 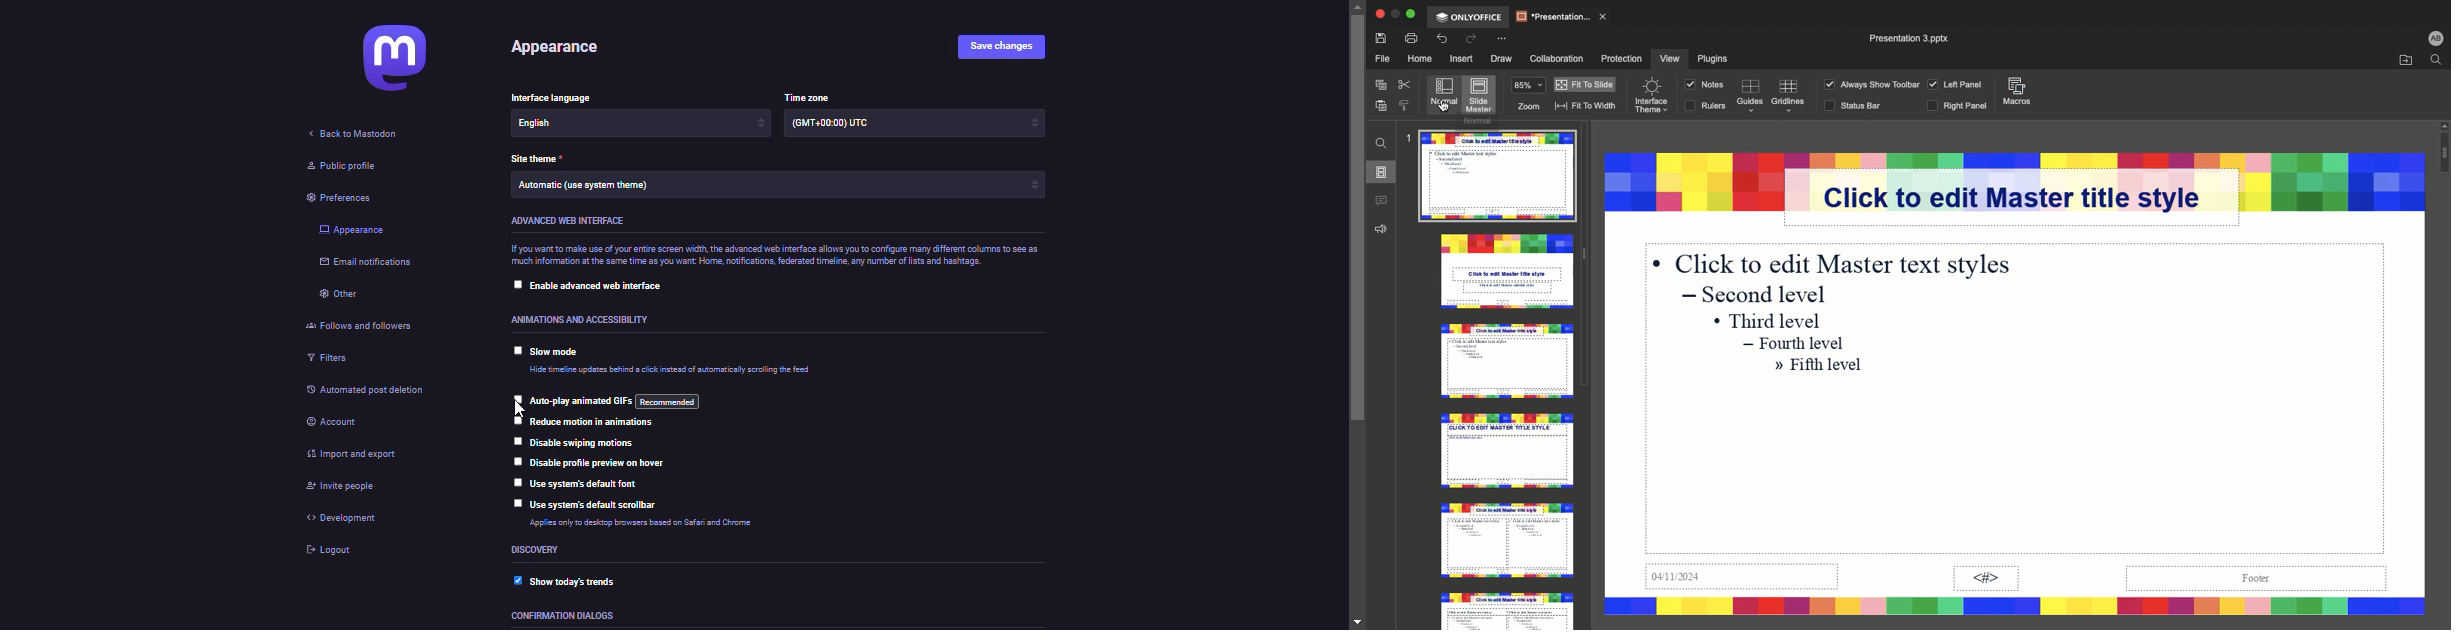 I want to click on Layout master slide 3 with new layout, so click(x=1505, y=362).